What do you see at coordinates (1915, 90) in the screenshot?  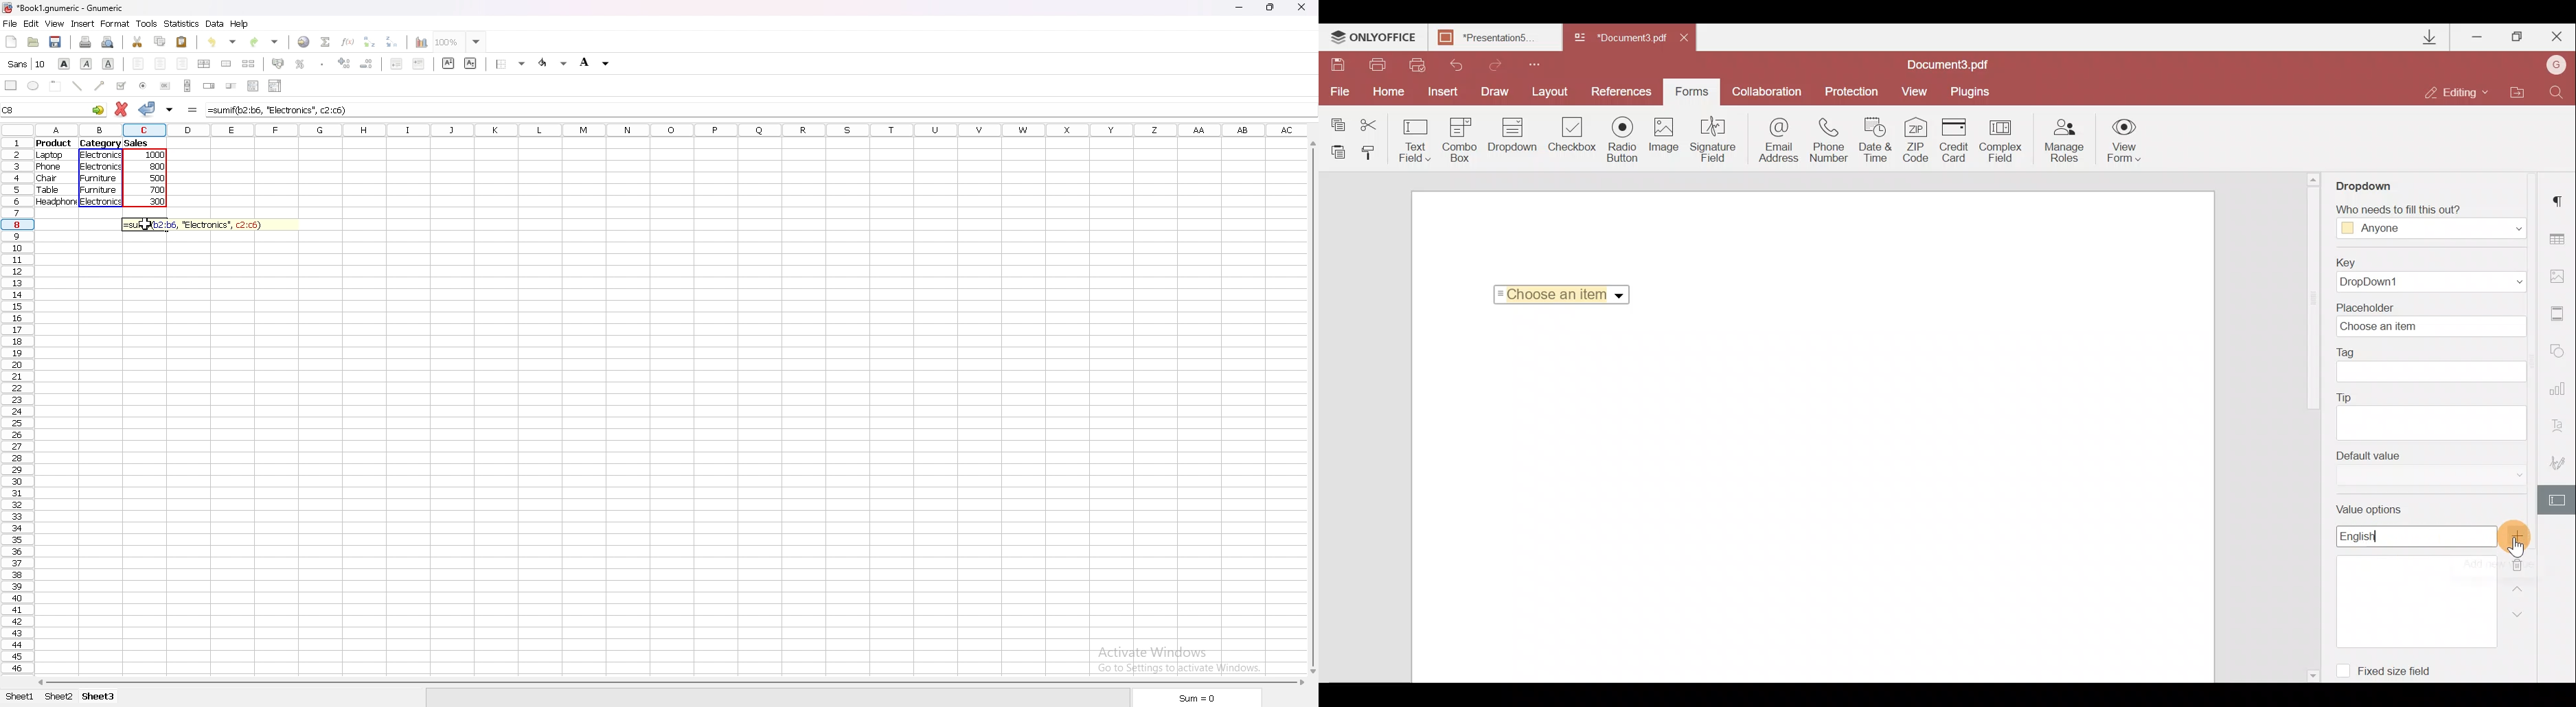 I see `View` at bounding box center [1915, 90].